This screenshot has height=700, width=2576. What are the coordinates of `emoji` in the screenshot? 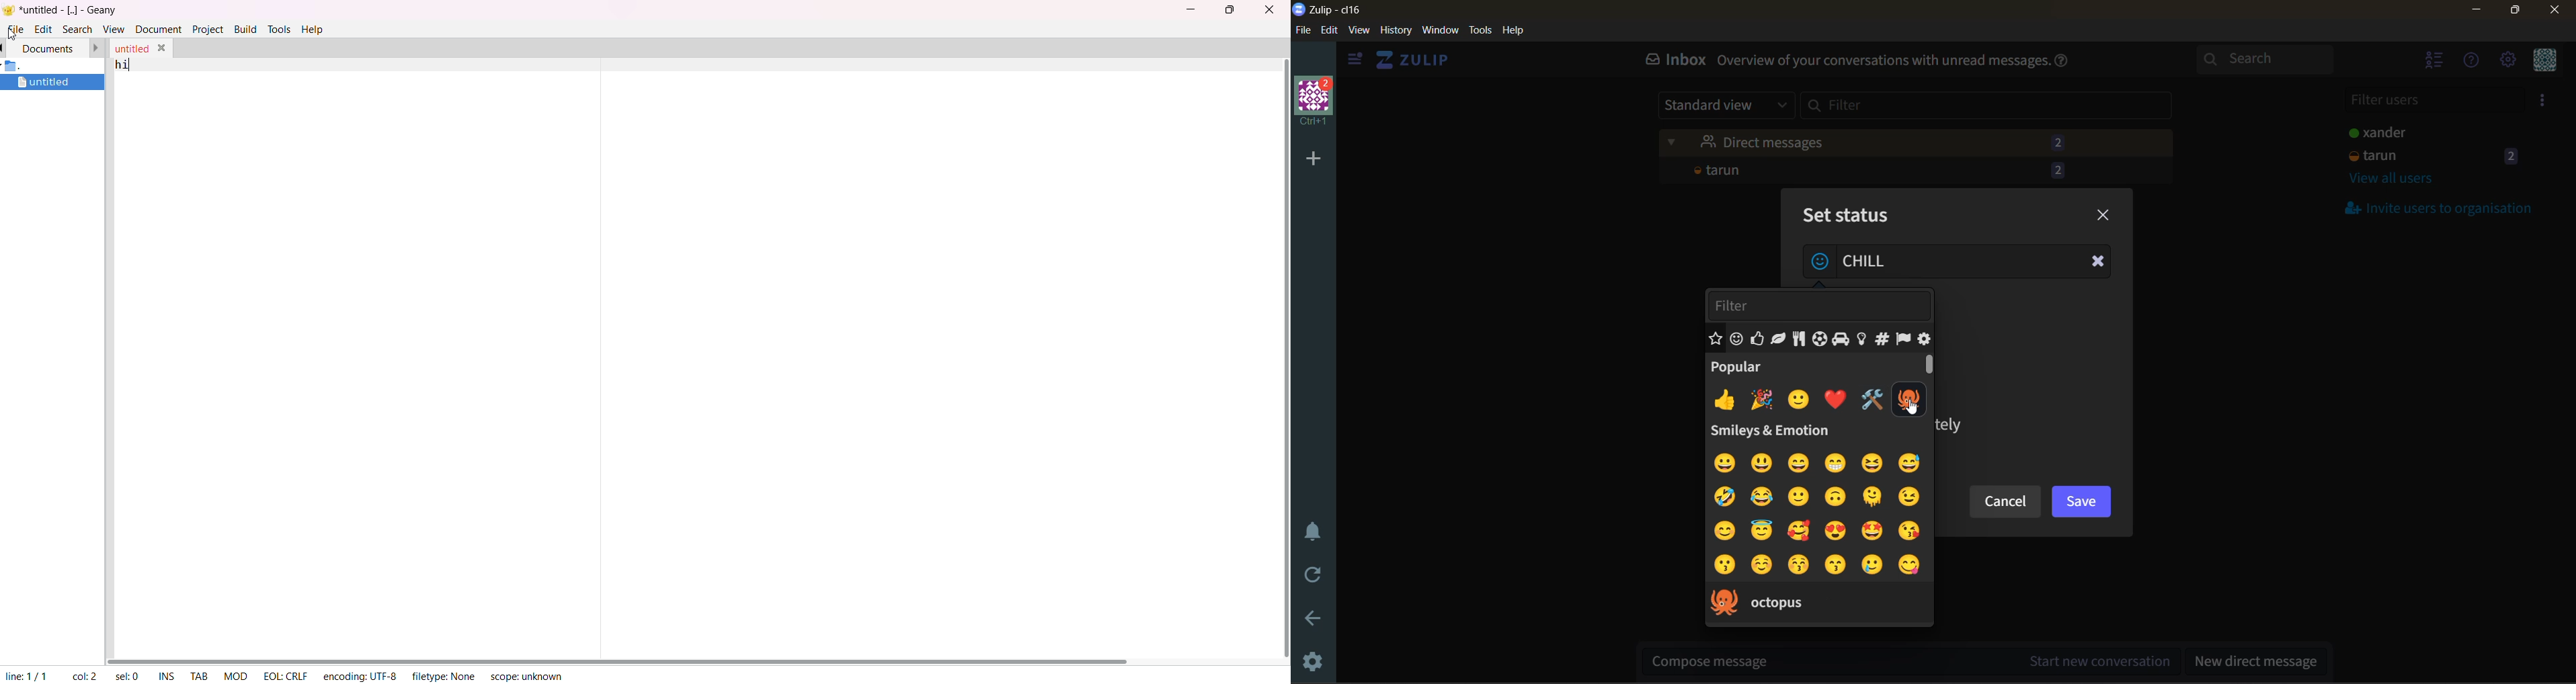 It's located at (1883, 339).